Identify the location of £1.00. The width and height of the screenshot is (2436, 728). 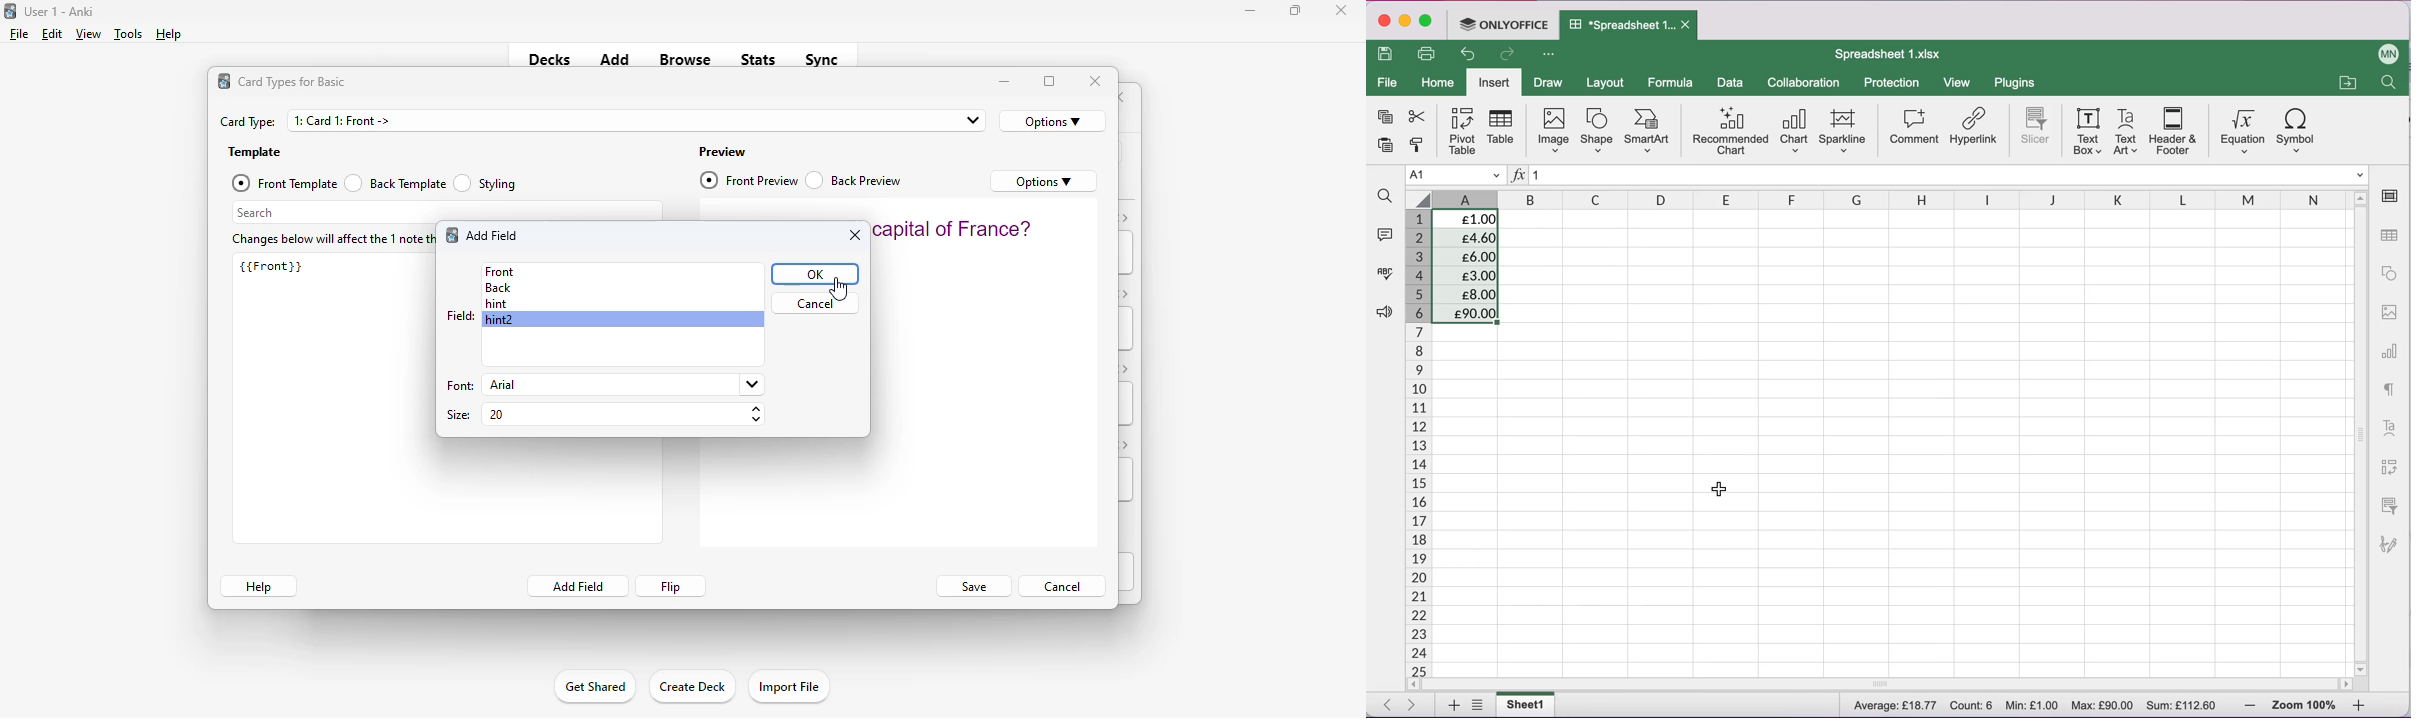
(1466, 218).